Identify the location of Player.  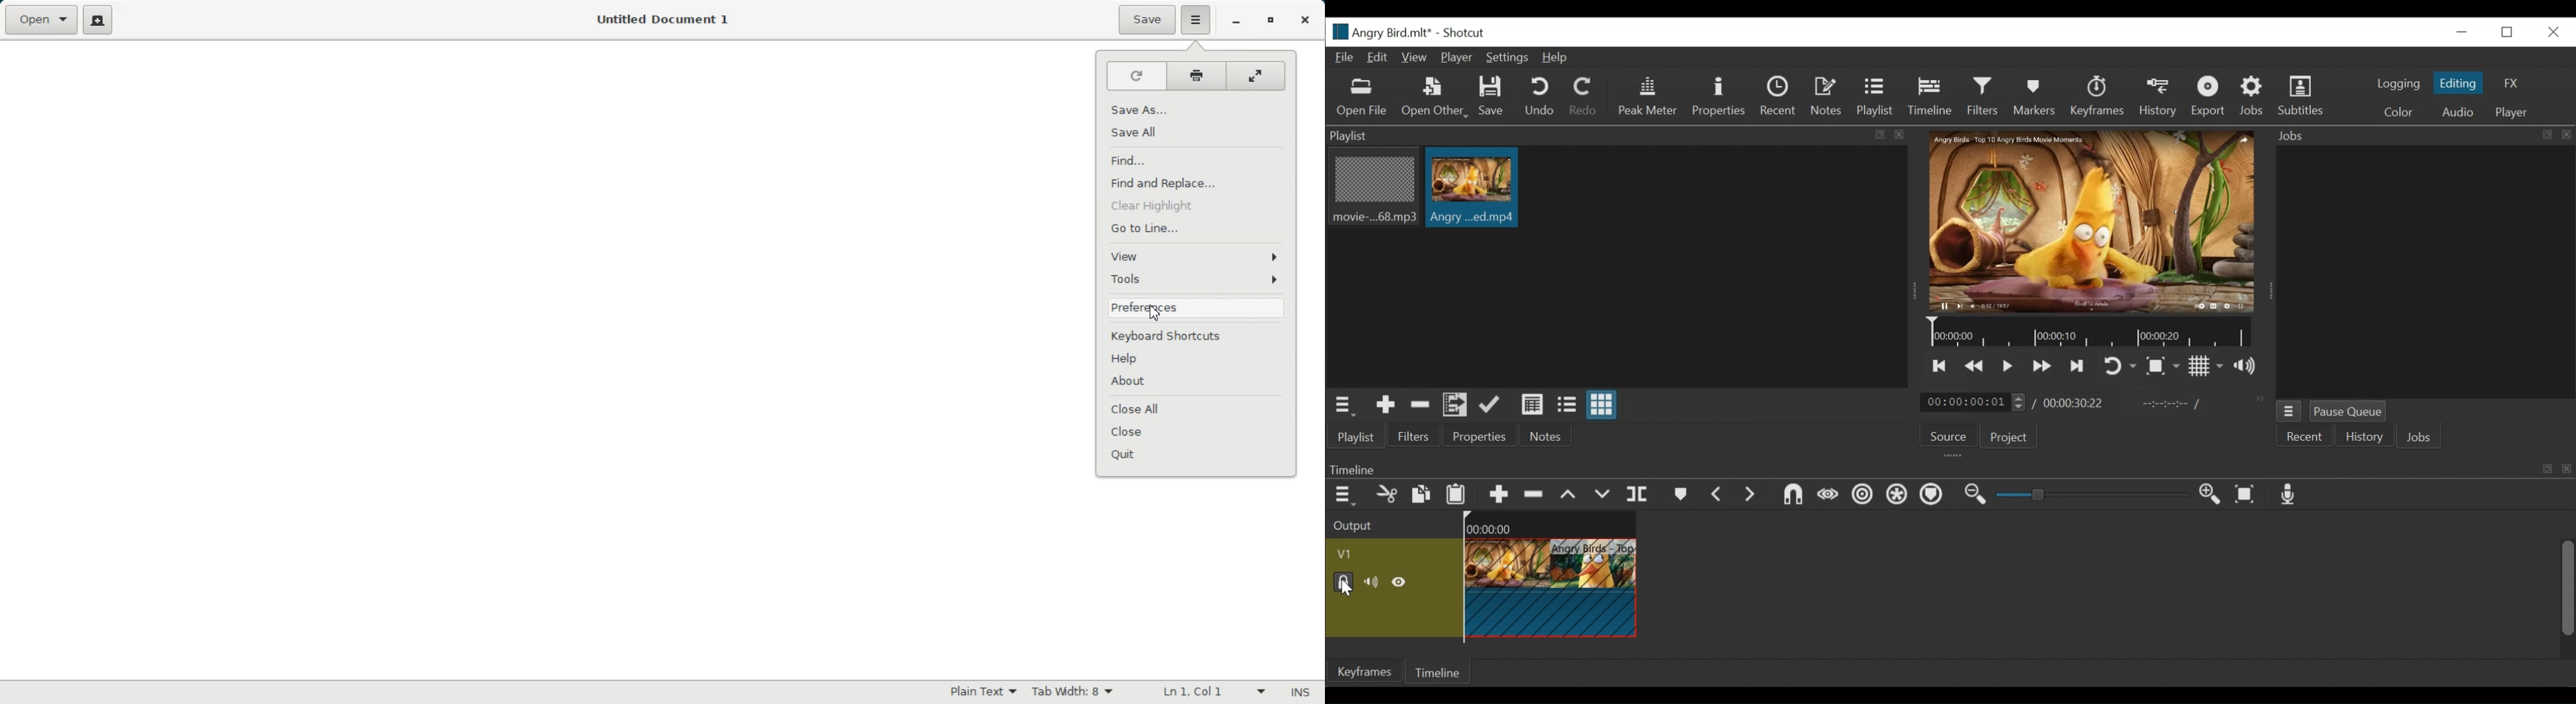
(1456, 58).